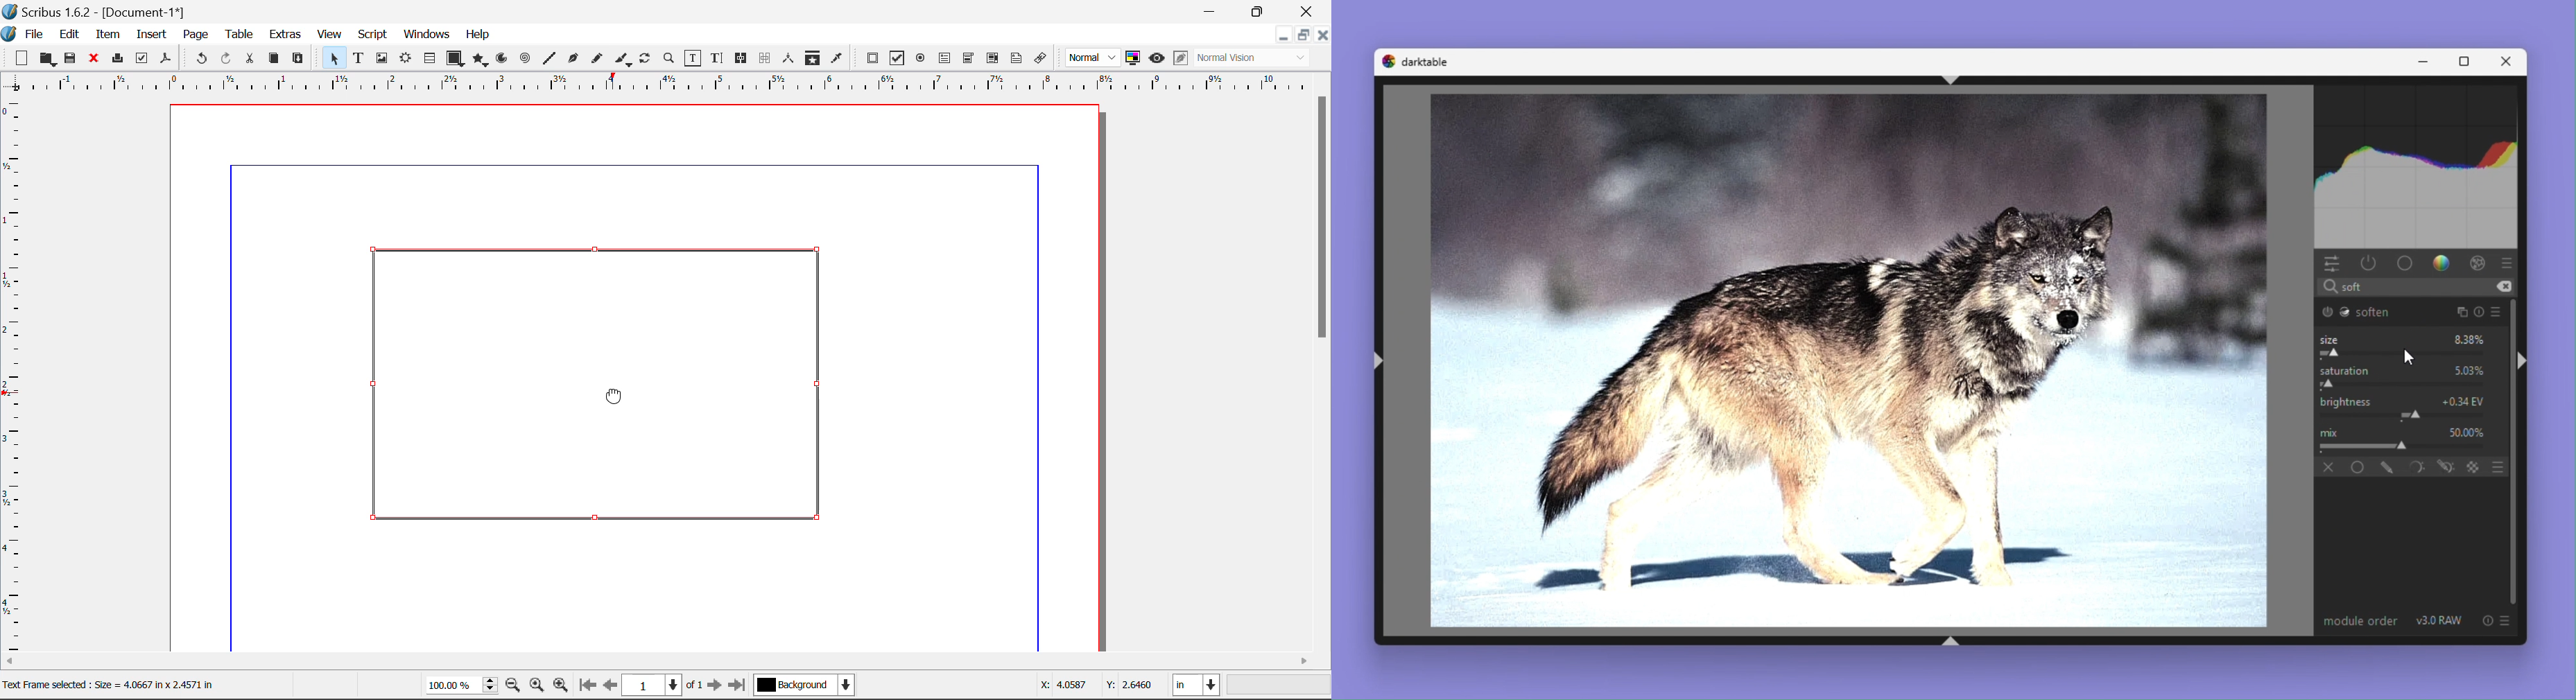  What do you see at coordinates (549, 58) in the screenshot?
I see `Line` at bounding box center [549, 58].